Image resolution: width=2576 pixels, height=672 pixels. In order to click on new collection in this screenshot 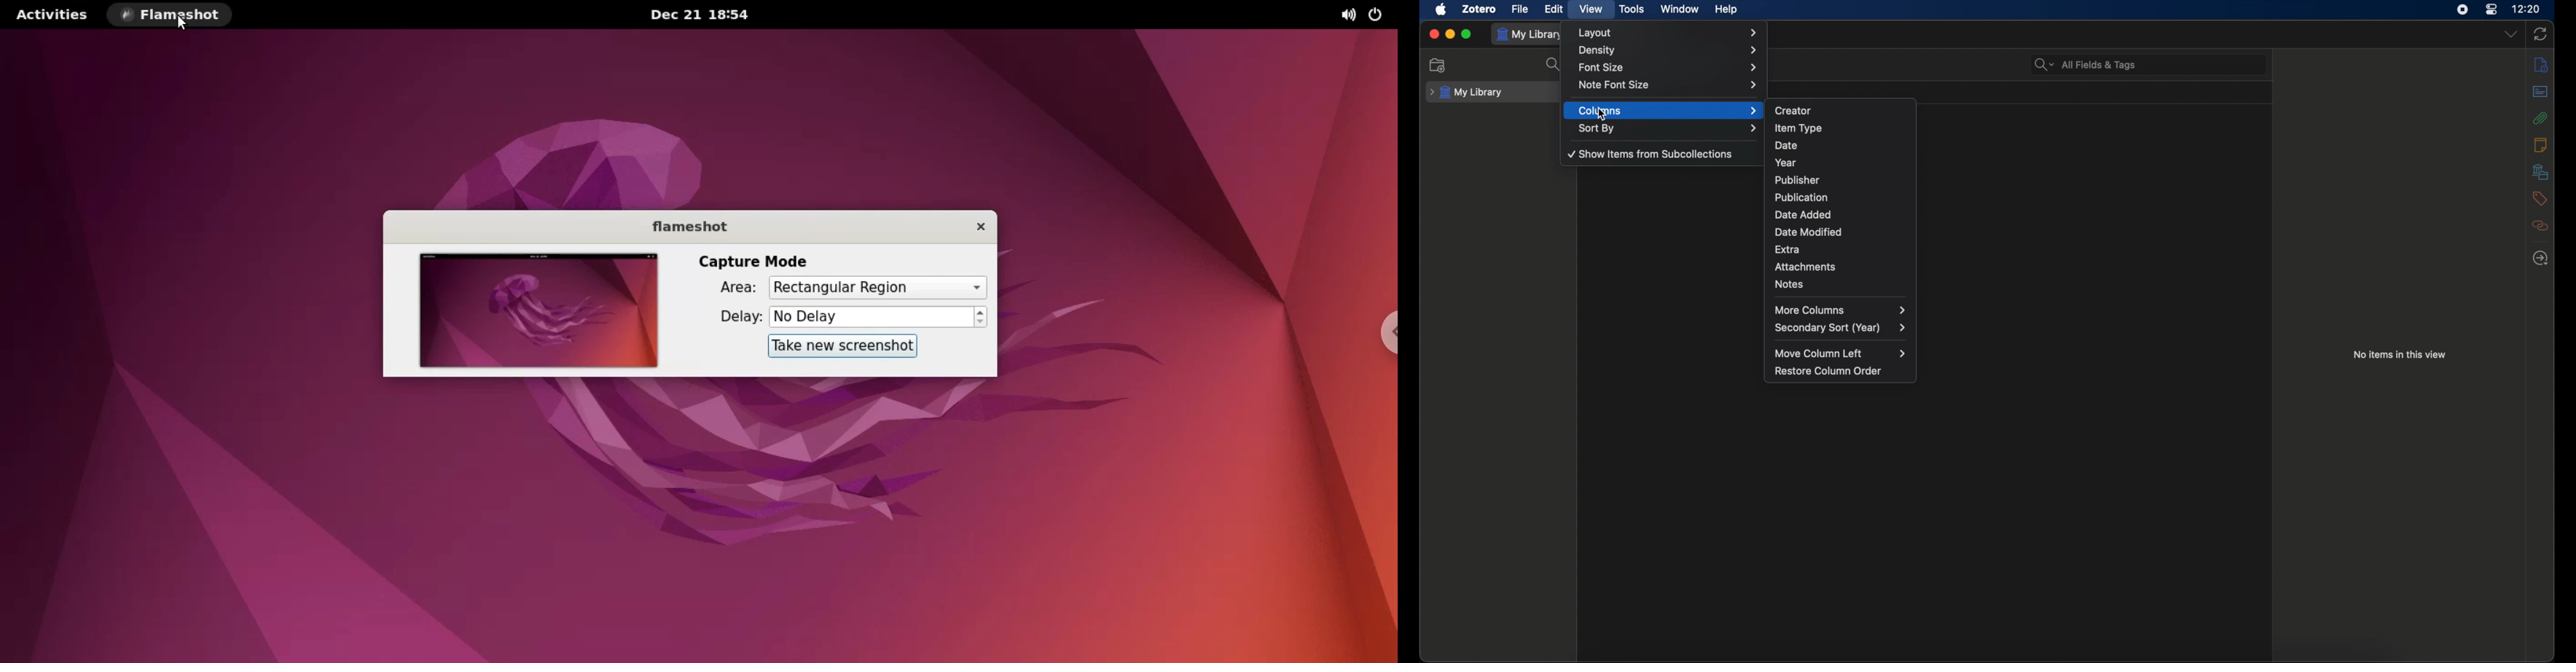, I will do `click(1438, 65)`.